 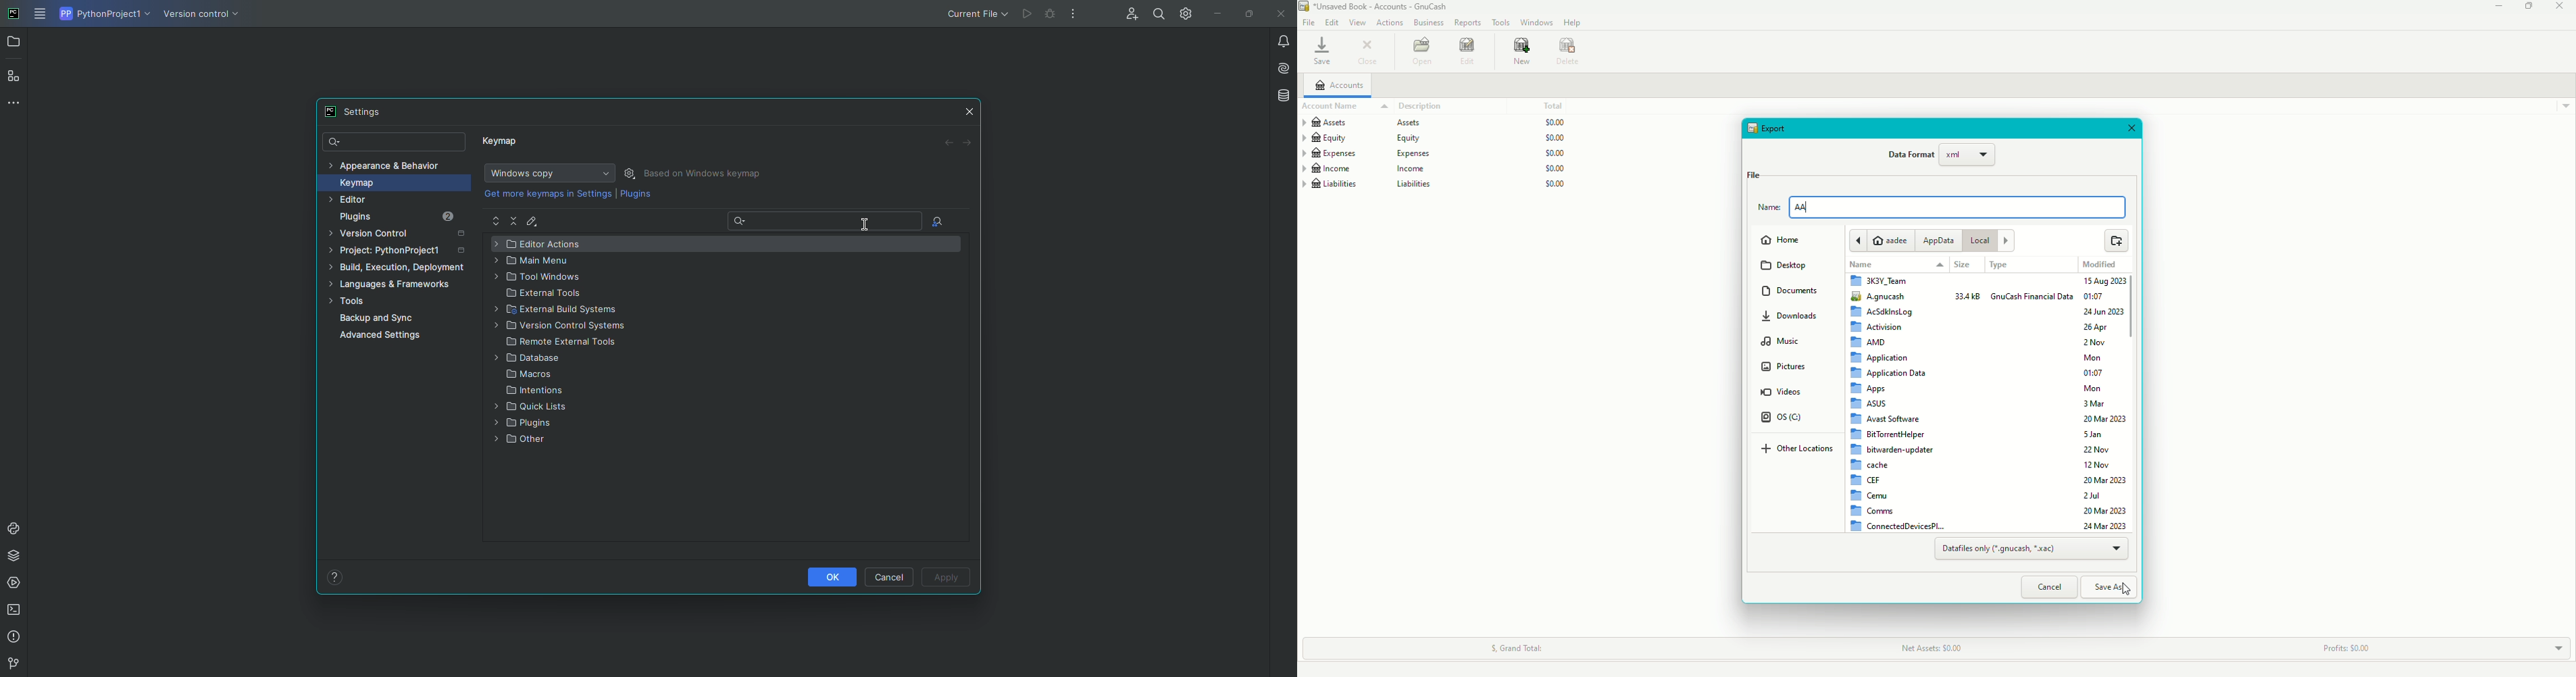 I want to click on Structure, so click(x=15, y=75).